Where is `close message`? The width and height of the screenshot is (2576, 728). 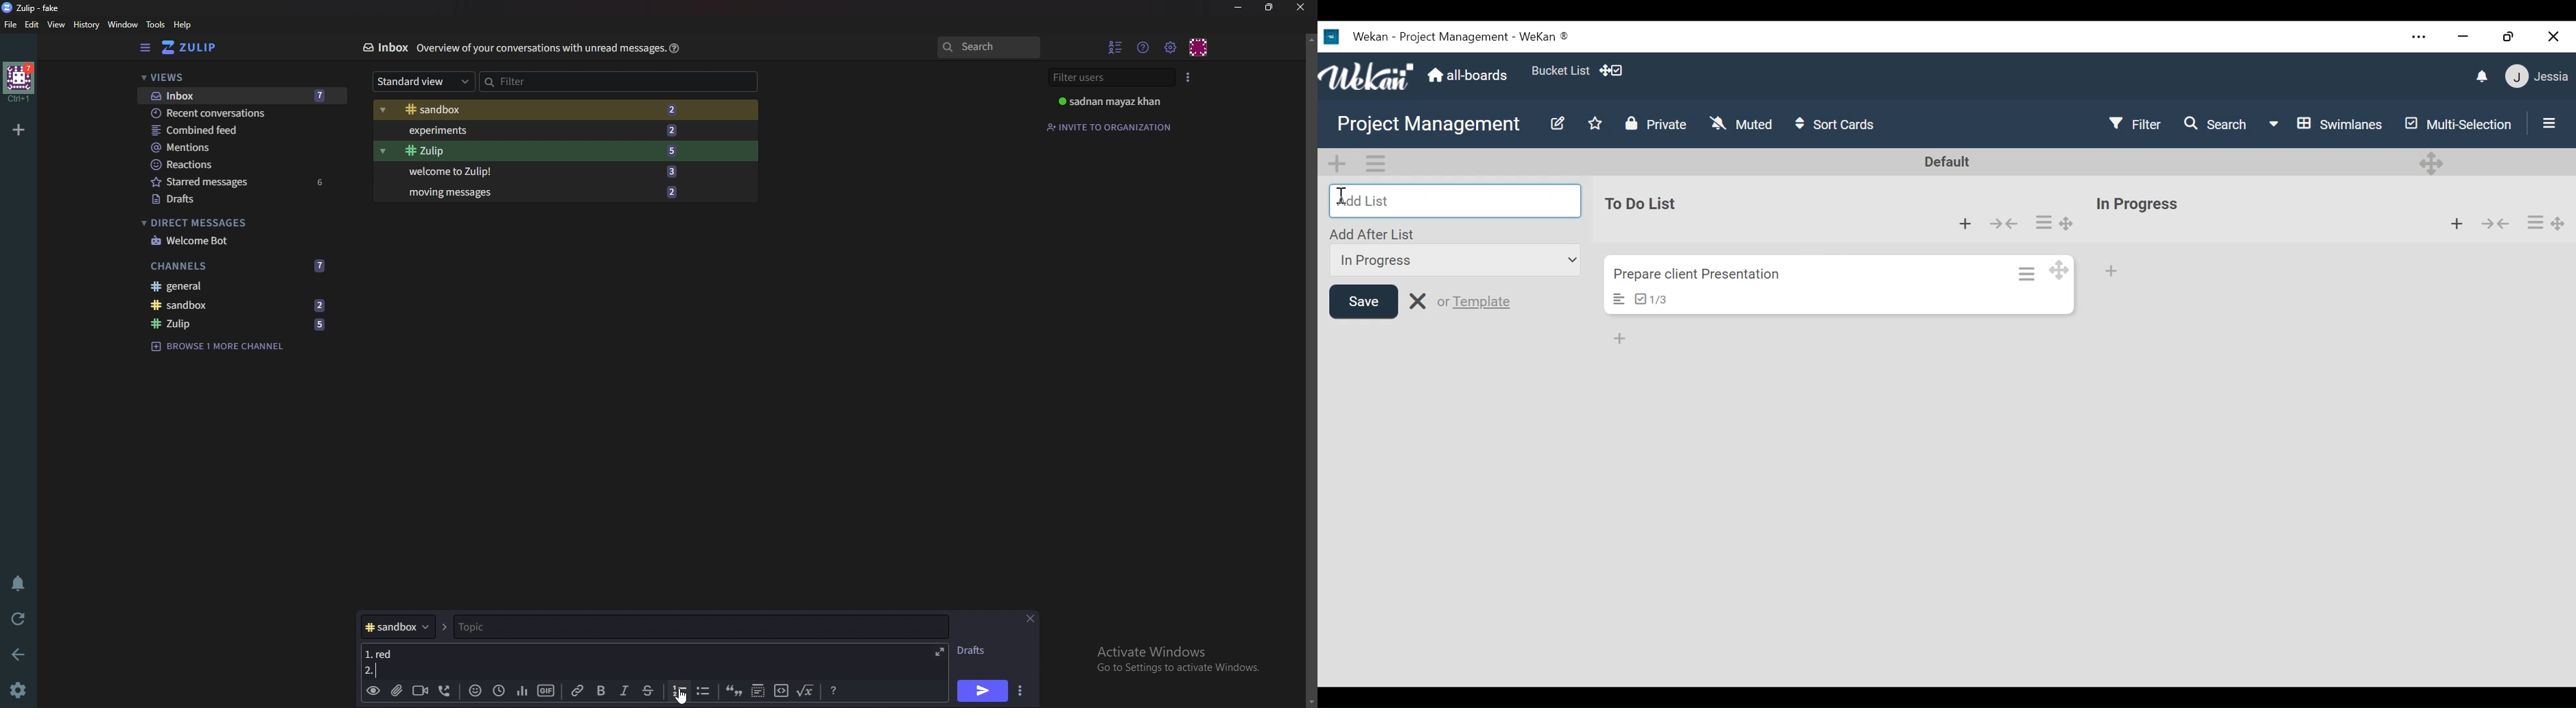 close message is located at coordinates (1031, 618).